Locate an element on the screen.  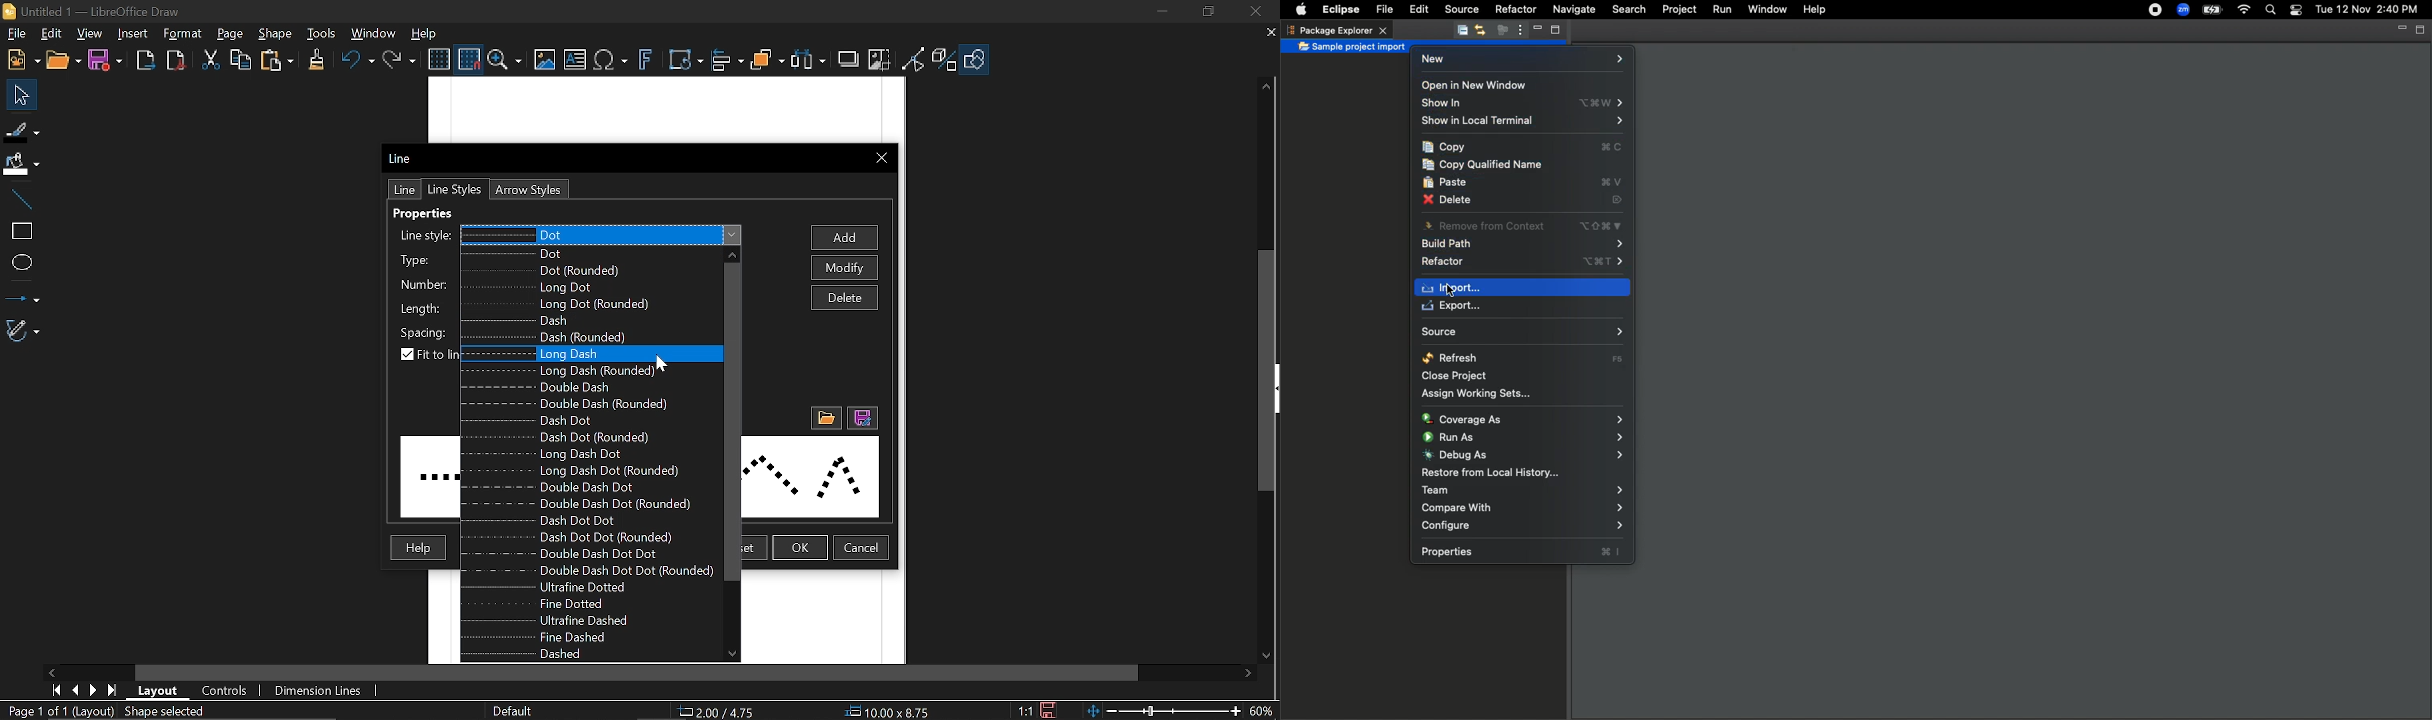
View menu is located at coordinates (1517, 30).